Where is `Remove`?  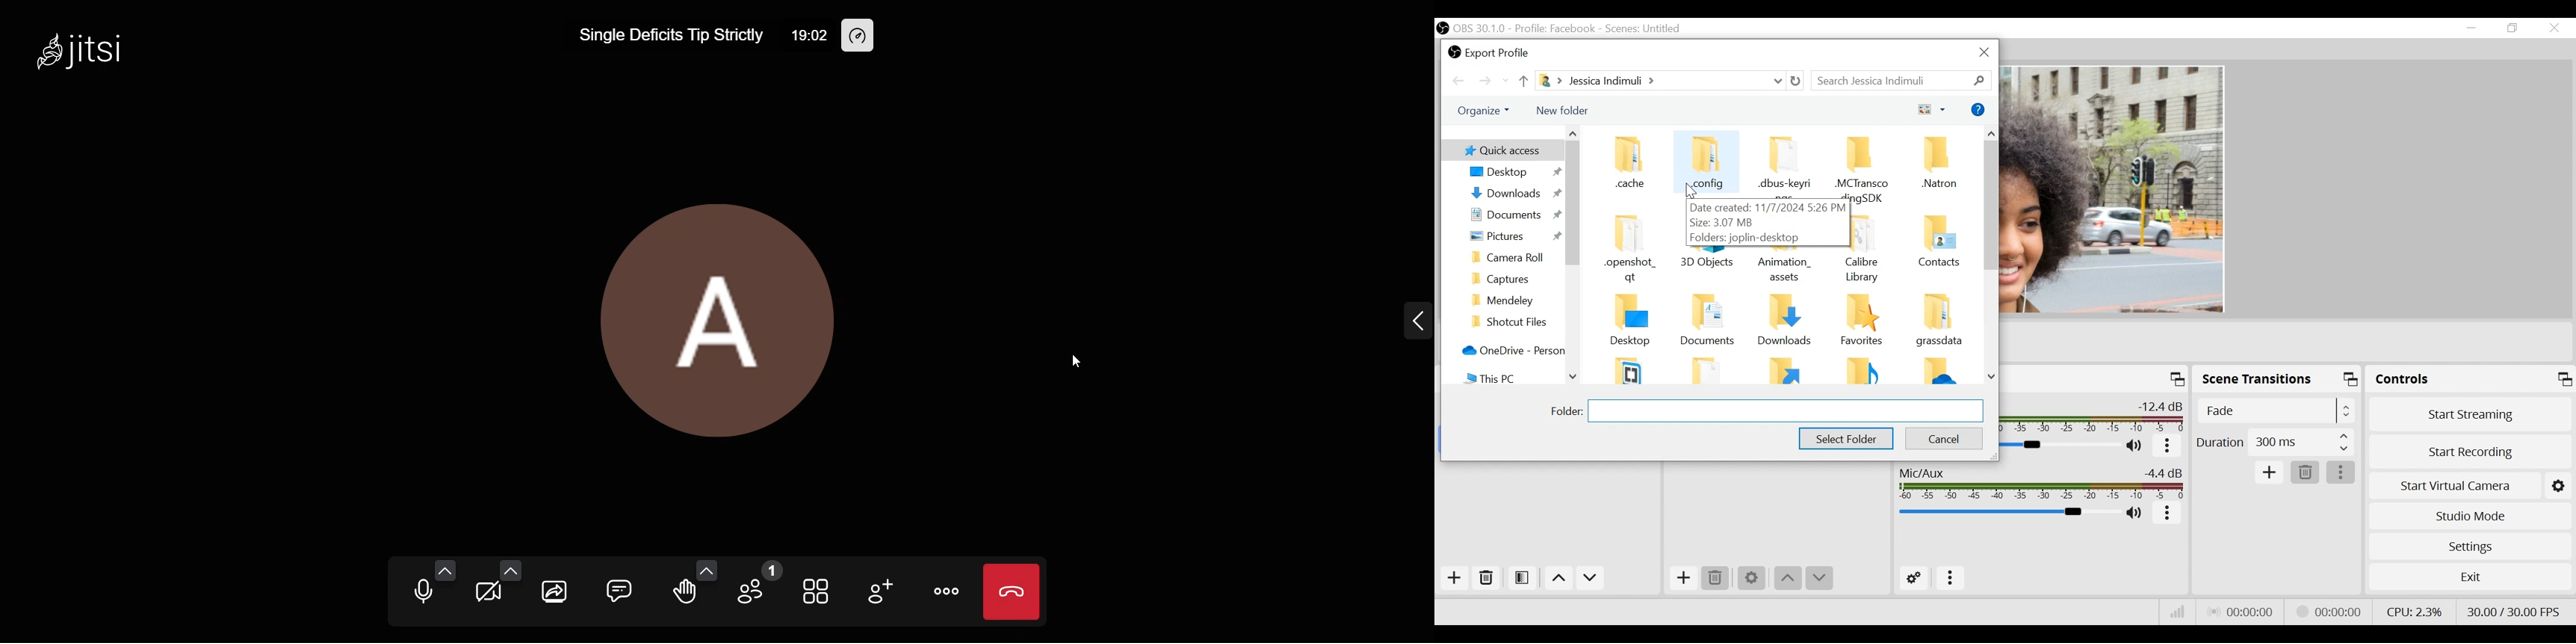 Remove is located at coordinates (2307, 473).